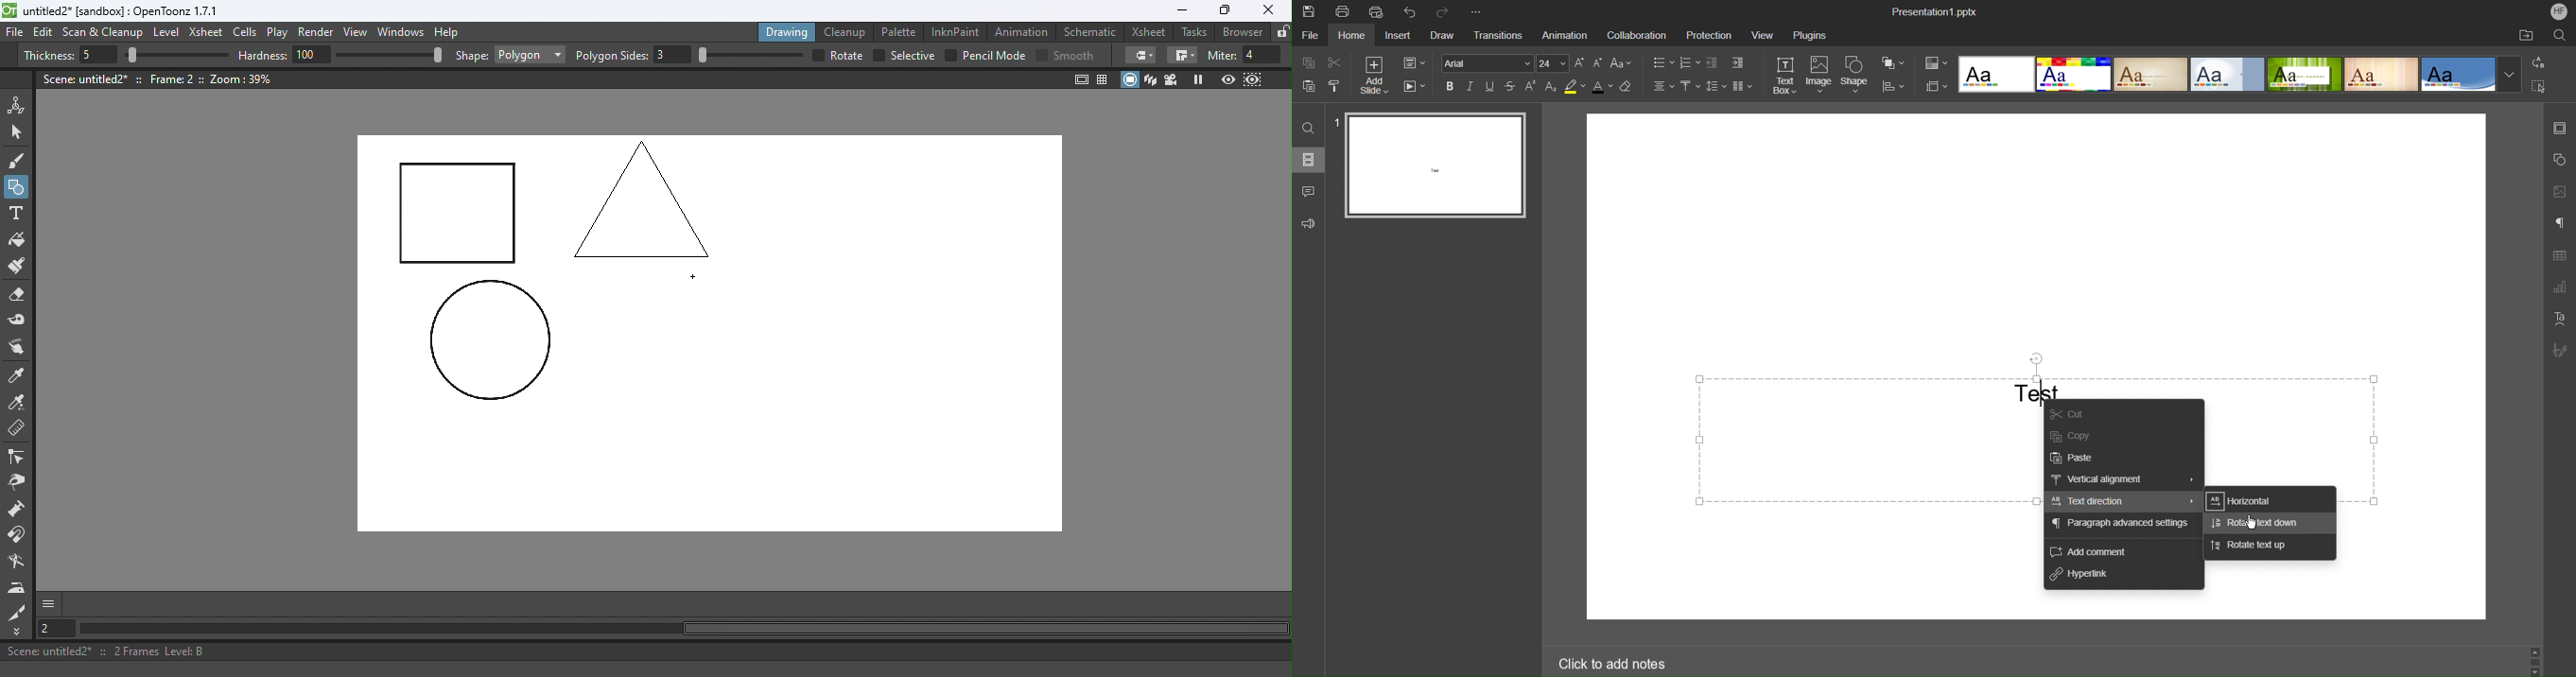  I want to click on Highlight, so click(1574, 88).